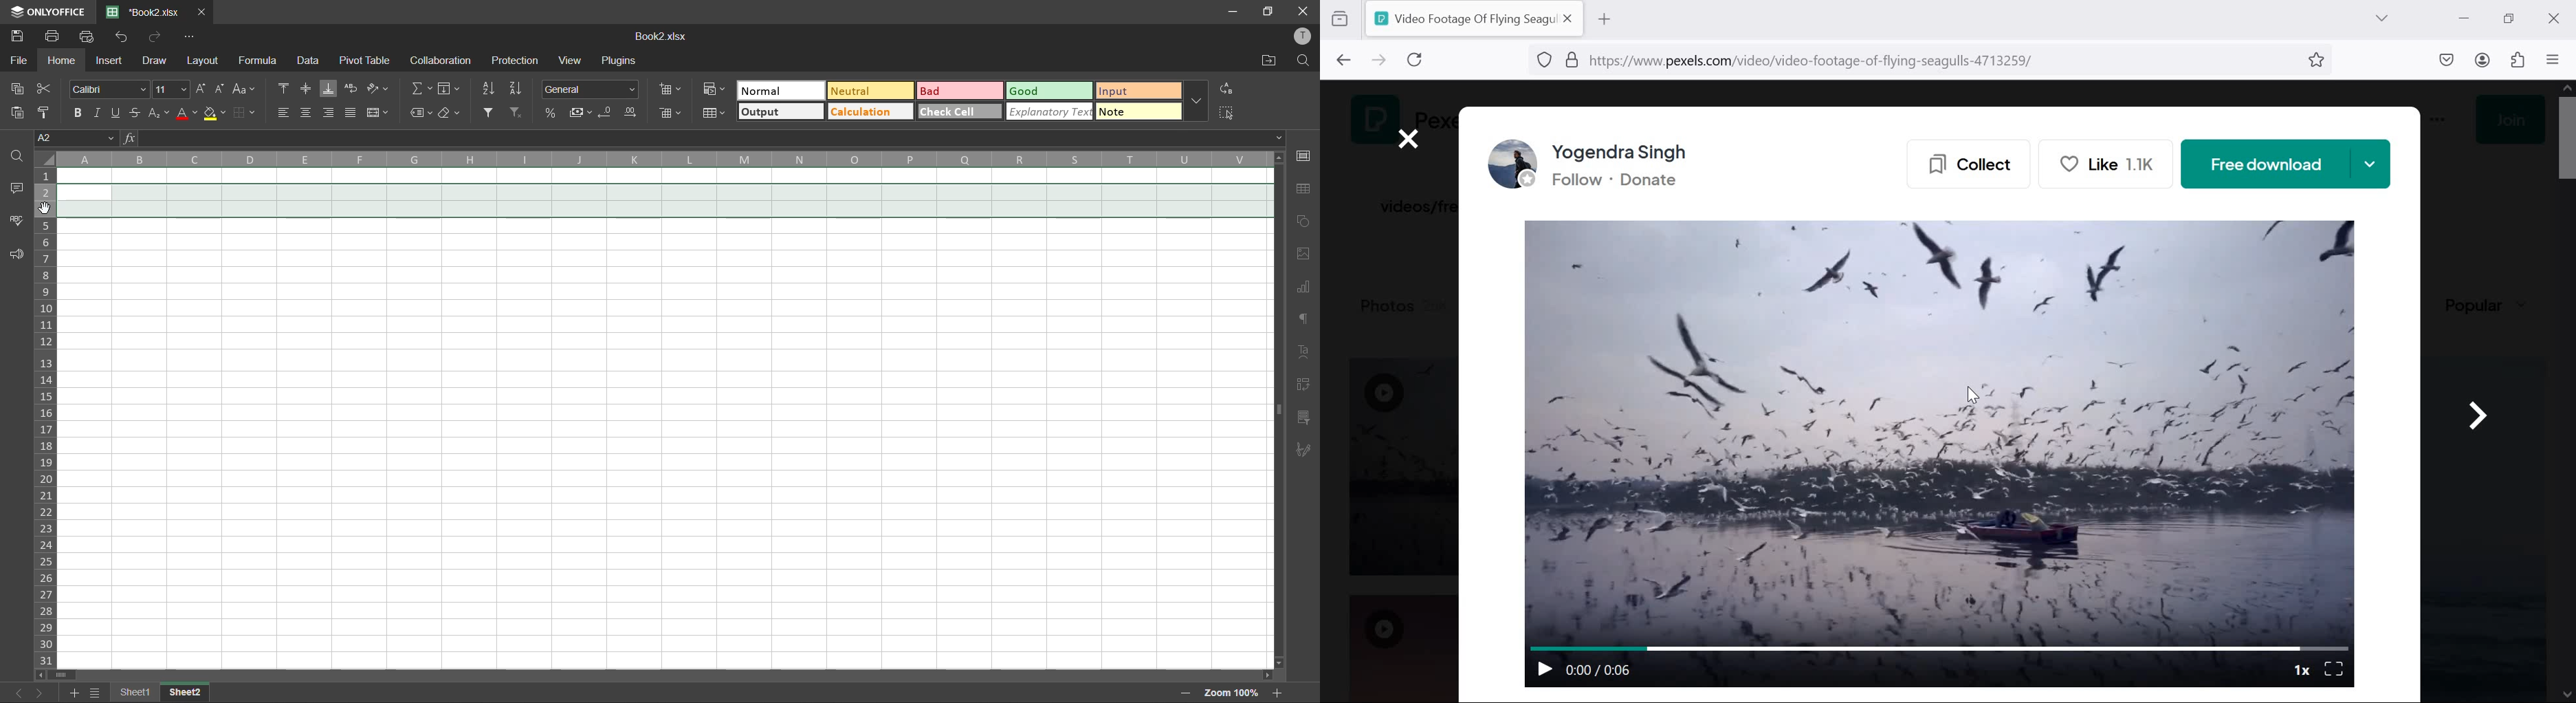 This screenshot has height=728, width=2576. What do you see at coordinates (415, 113) in the screenshot?
I see `named ranges` at bounding box center [415, 113].